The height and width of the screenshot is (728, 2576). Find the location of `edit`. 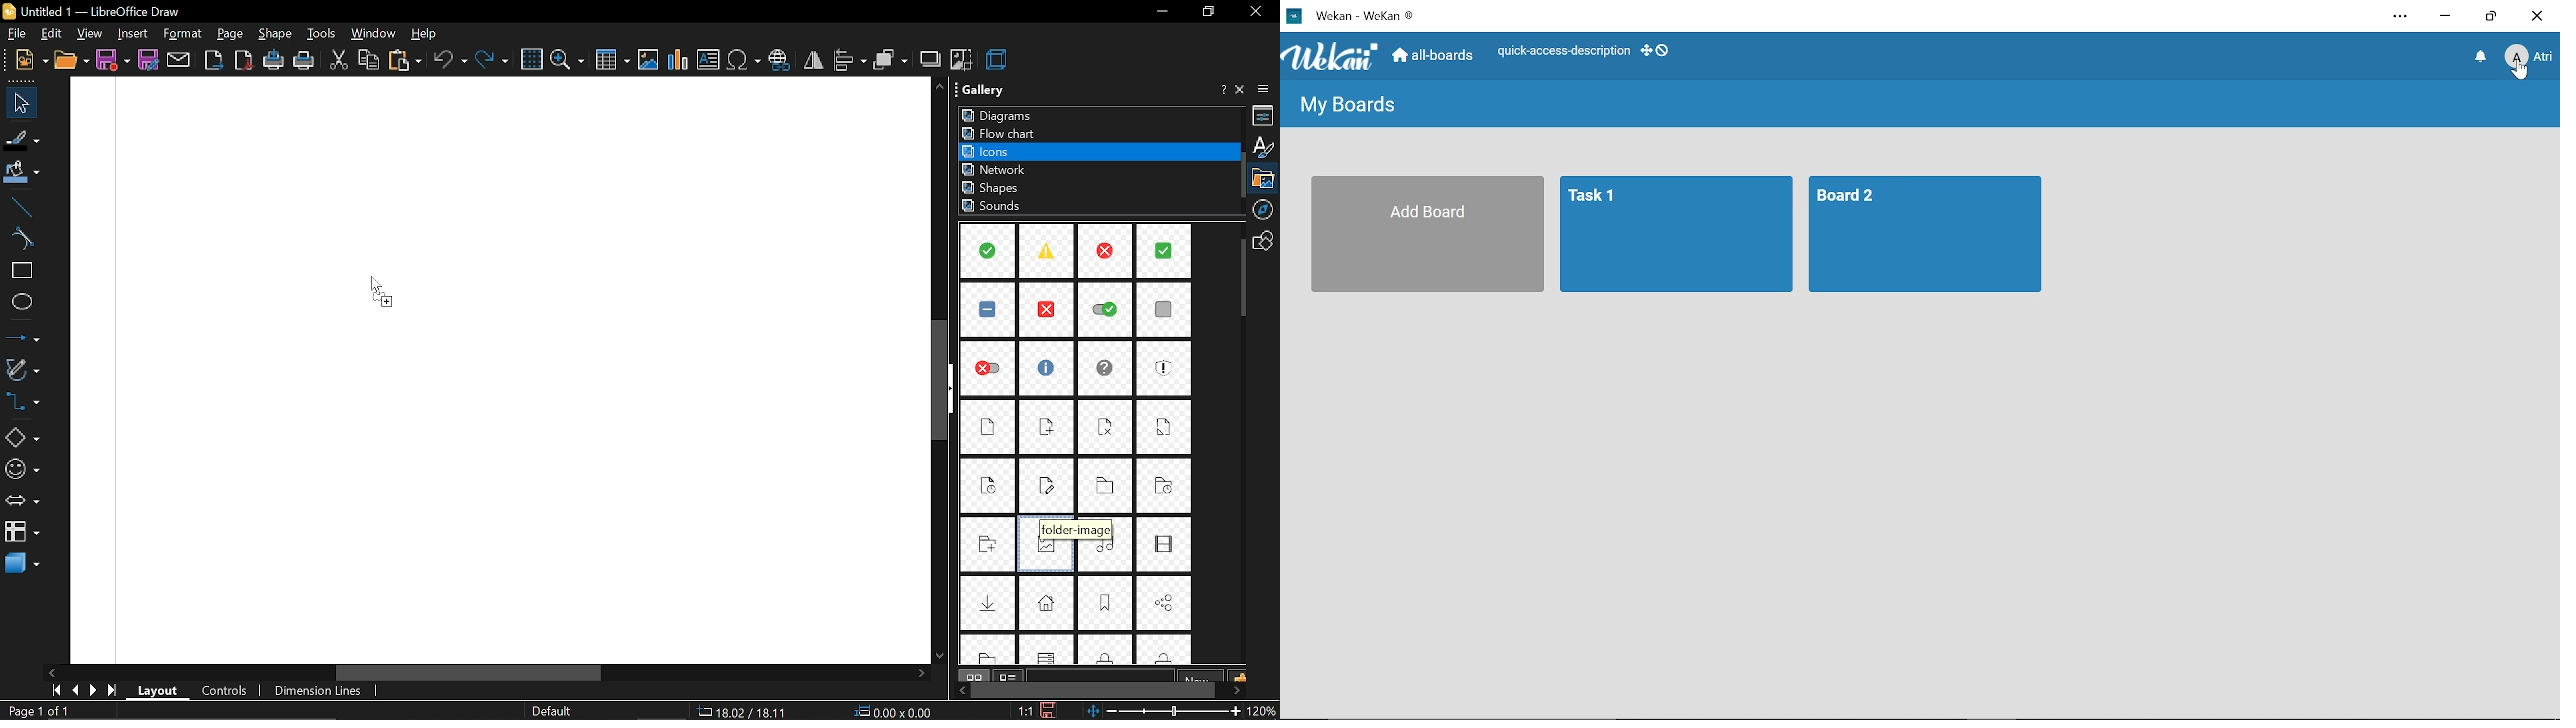

edit is located at coordinates (54, 34).